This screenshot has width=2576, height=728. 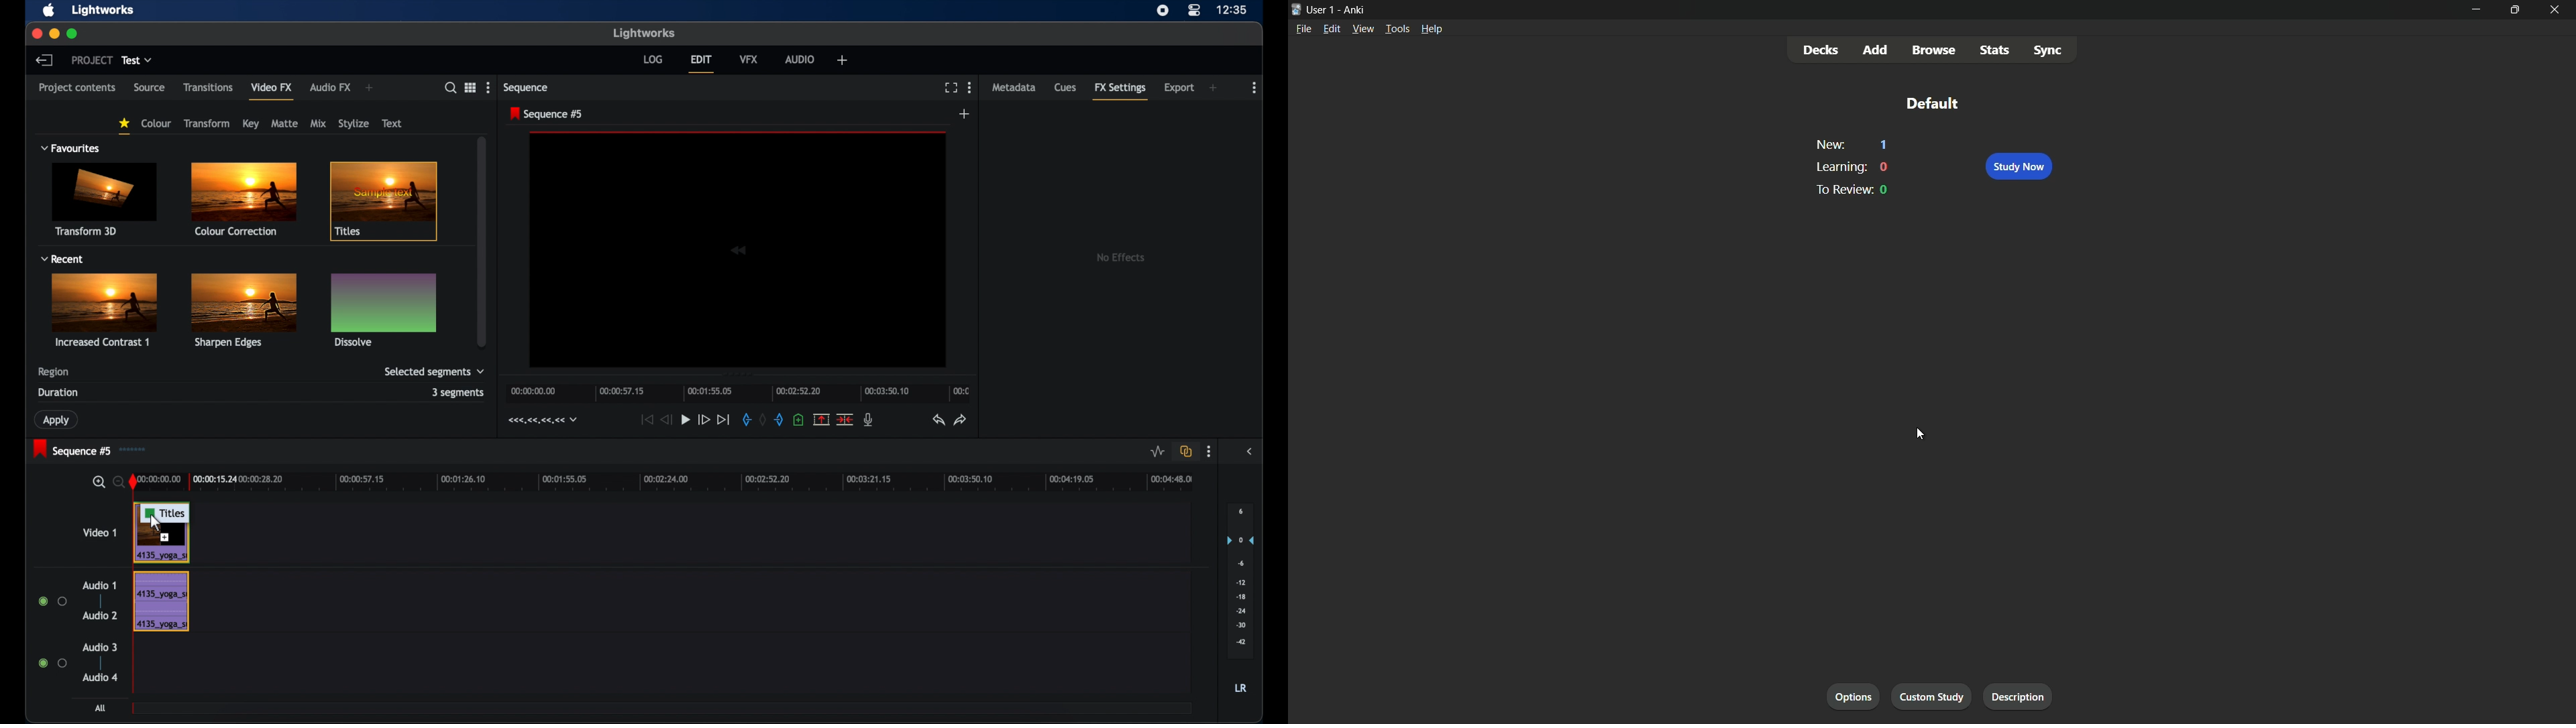 What do you see at coordinates (51, 663) in the screenshot?
I see `radio buttons` at bounding box center [51, 663].